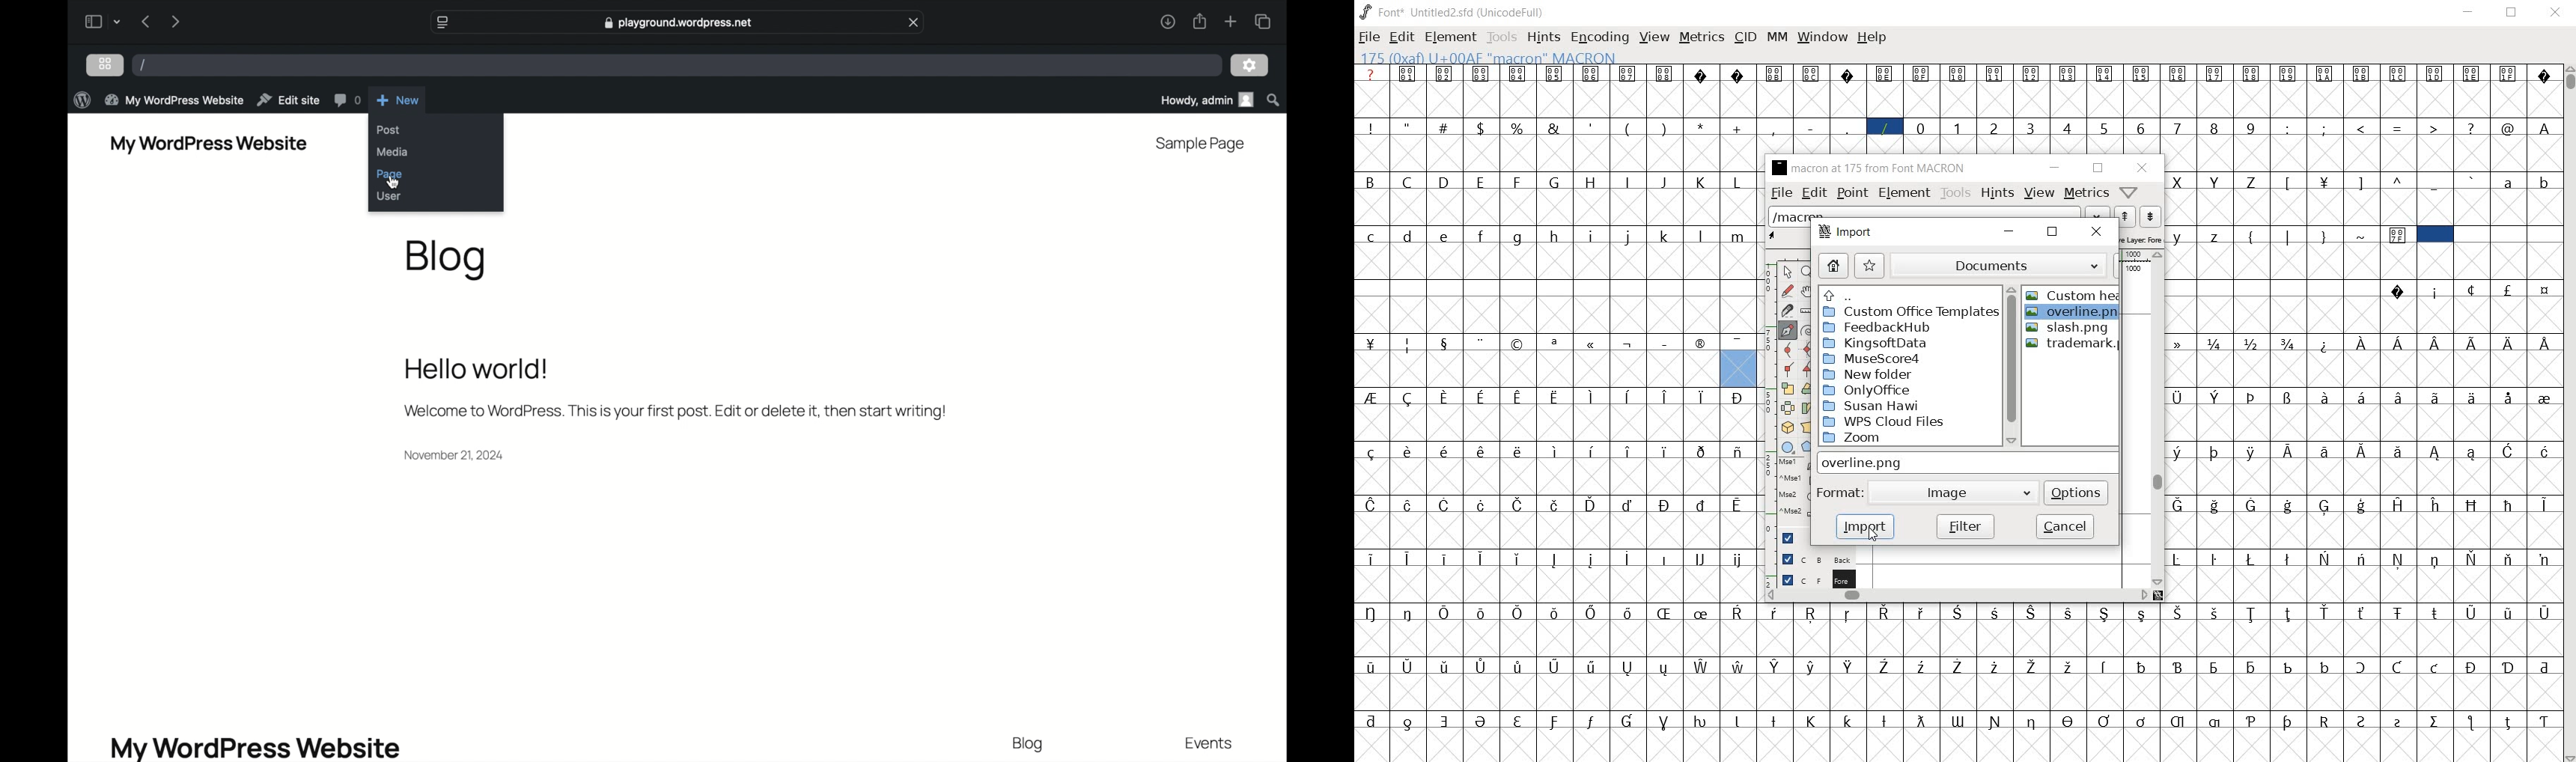 Image resolution: width=2576 pixels, height=784 pixels. What do you see at coordinates (1556, 505) in the screenshot?
I see `Symbol` at bounding box center [1556, 505].